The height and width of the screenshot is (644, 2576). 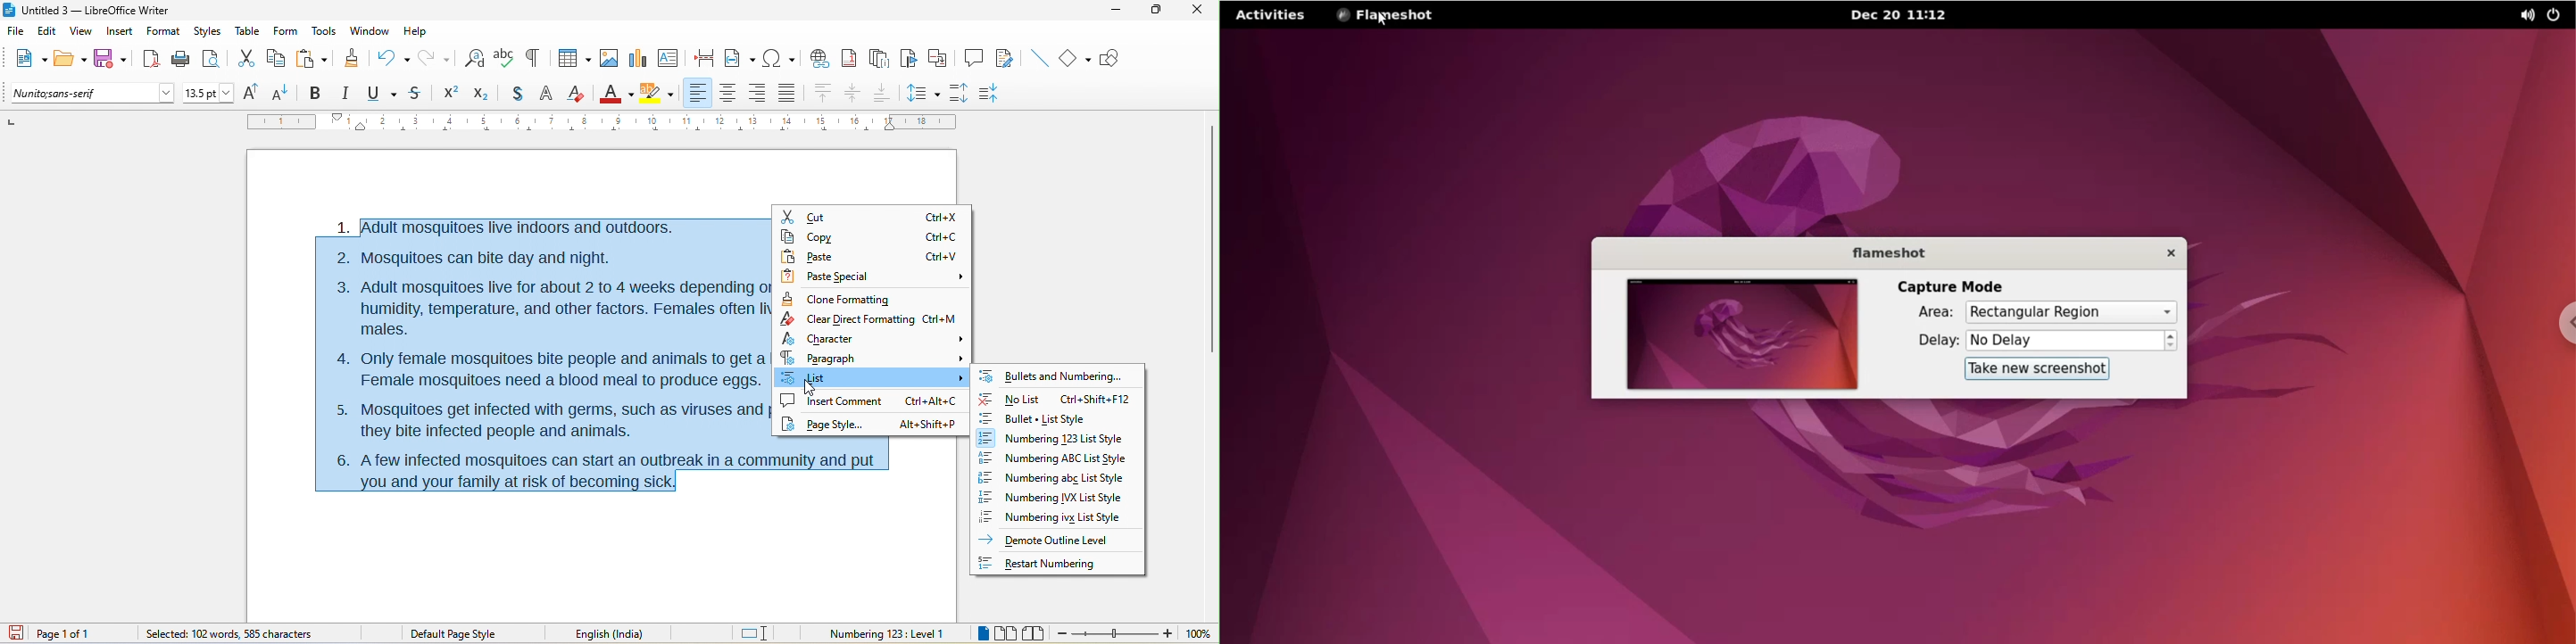 What do you see at coordinates (13, 29) in the screenshot?
I see `file` at bounding box center [13, 29].